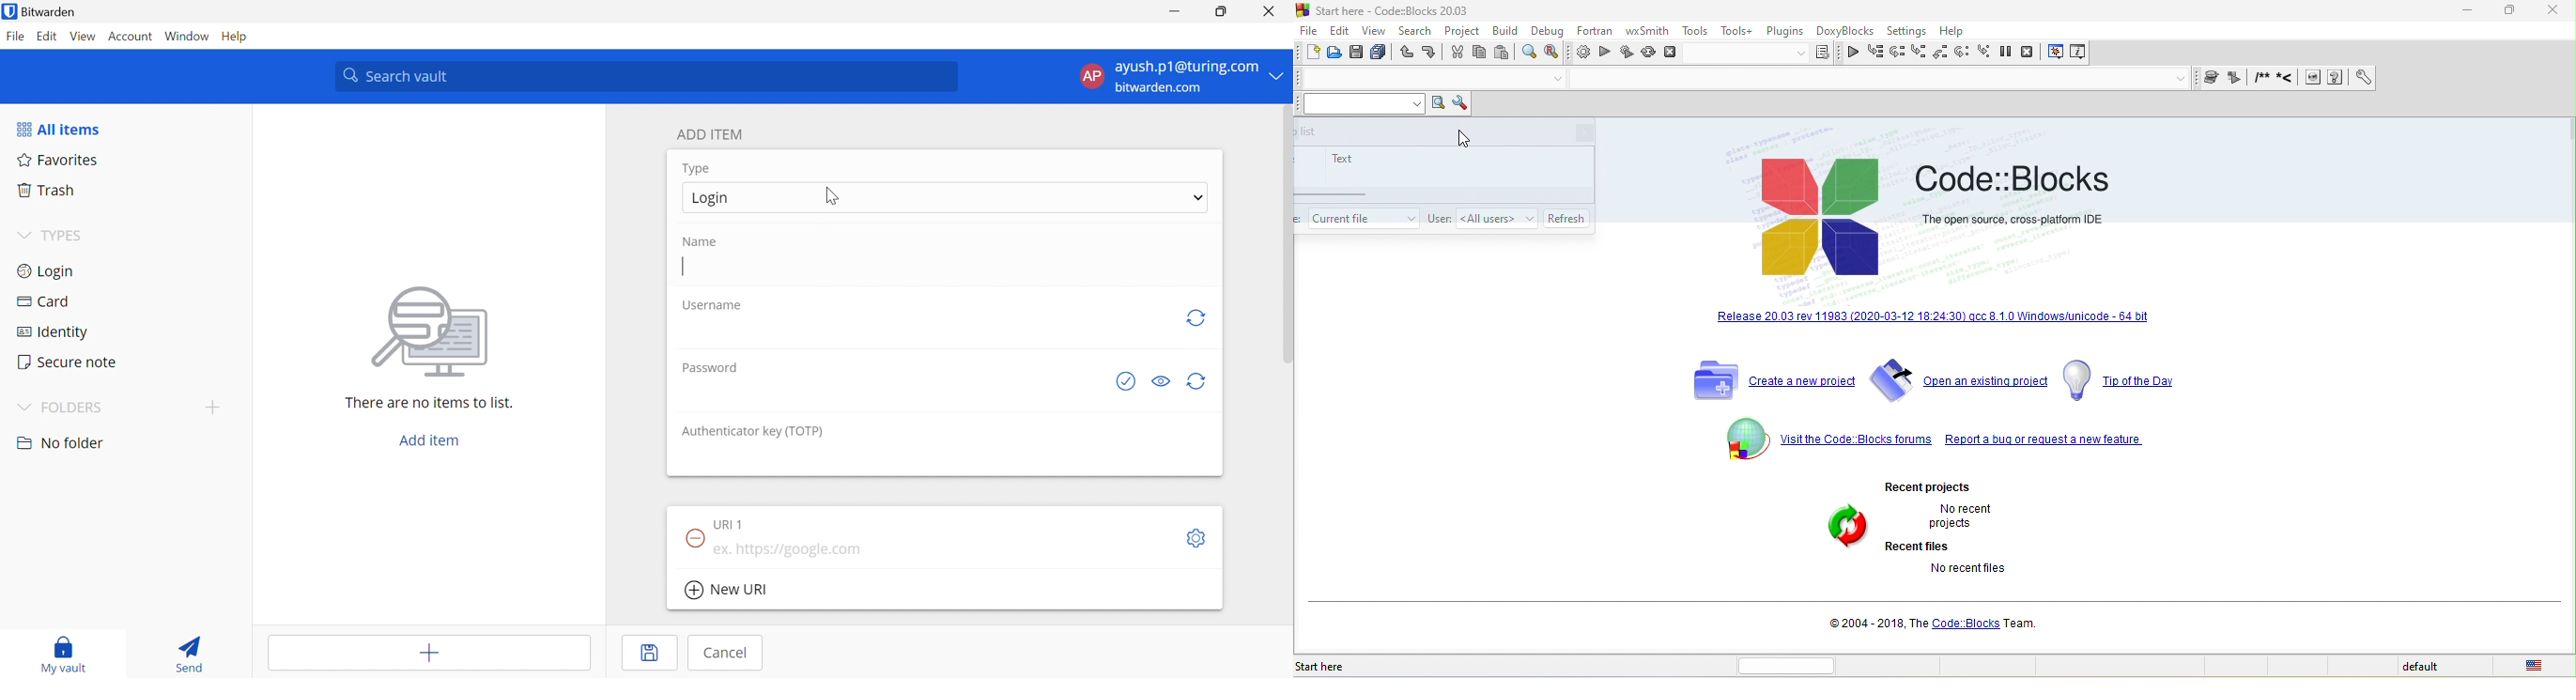 The width and height of the screenshot is (2576, 700). Describe the element at coordinates (131, 35) in the screenshot. I see `Account` at that location.